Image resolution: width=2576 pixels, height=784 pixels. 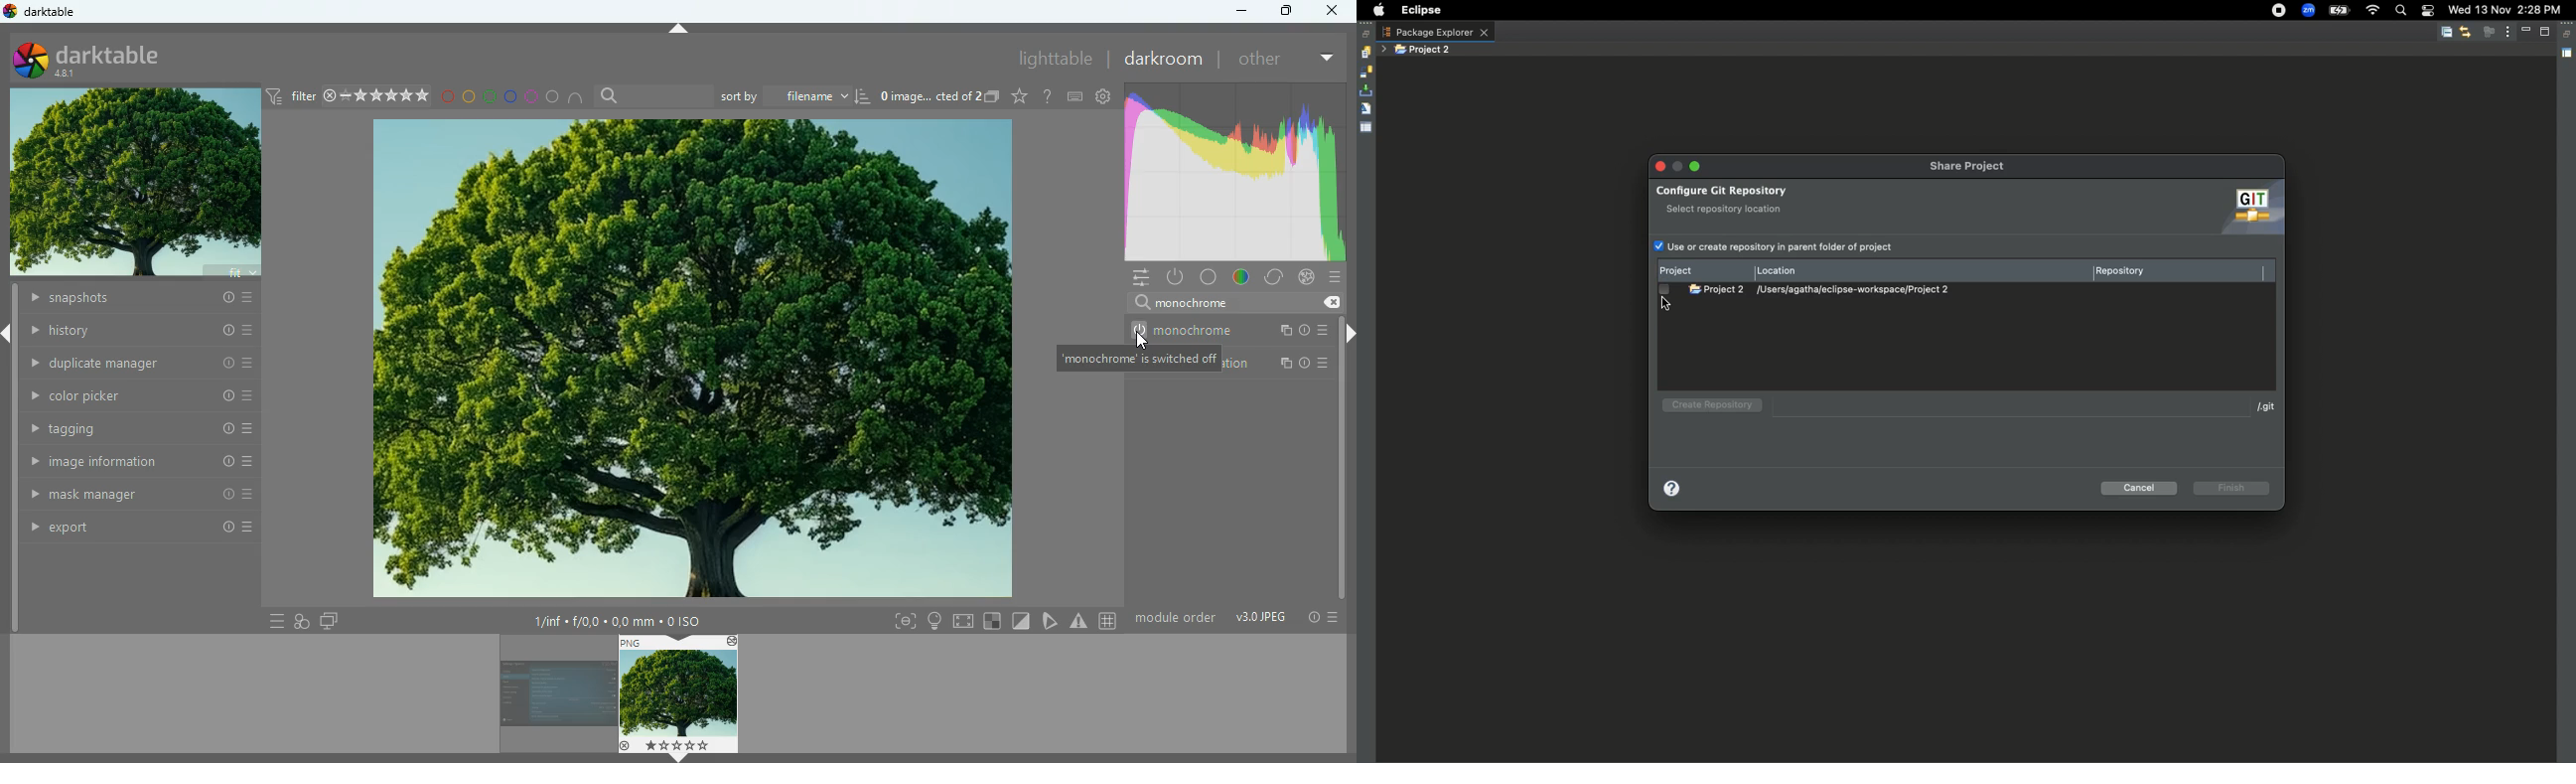 I want to click on Internet, so click(x=2373, y=11).